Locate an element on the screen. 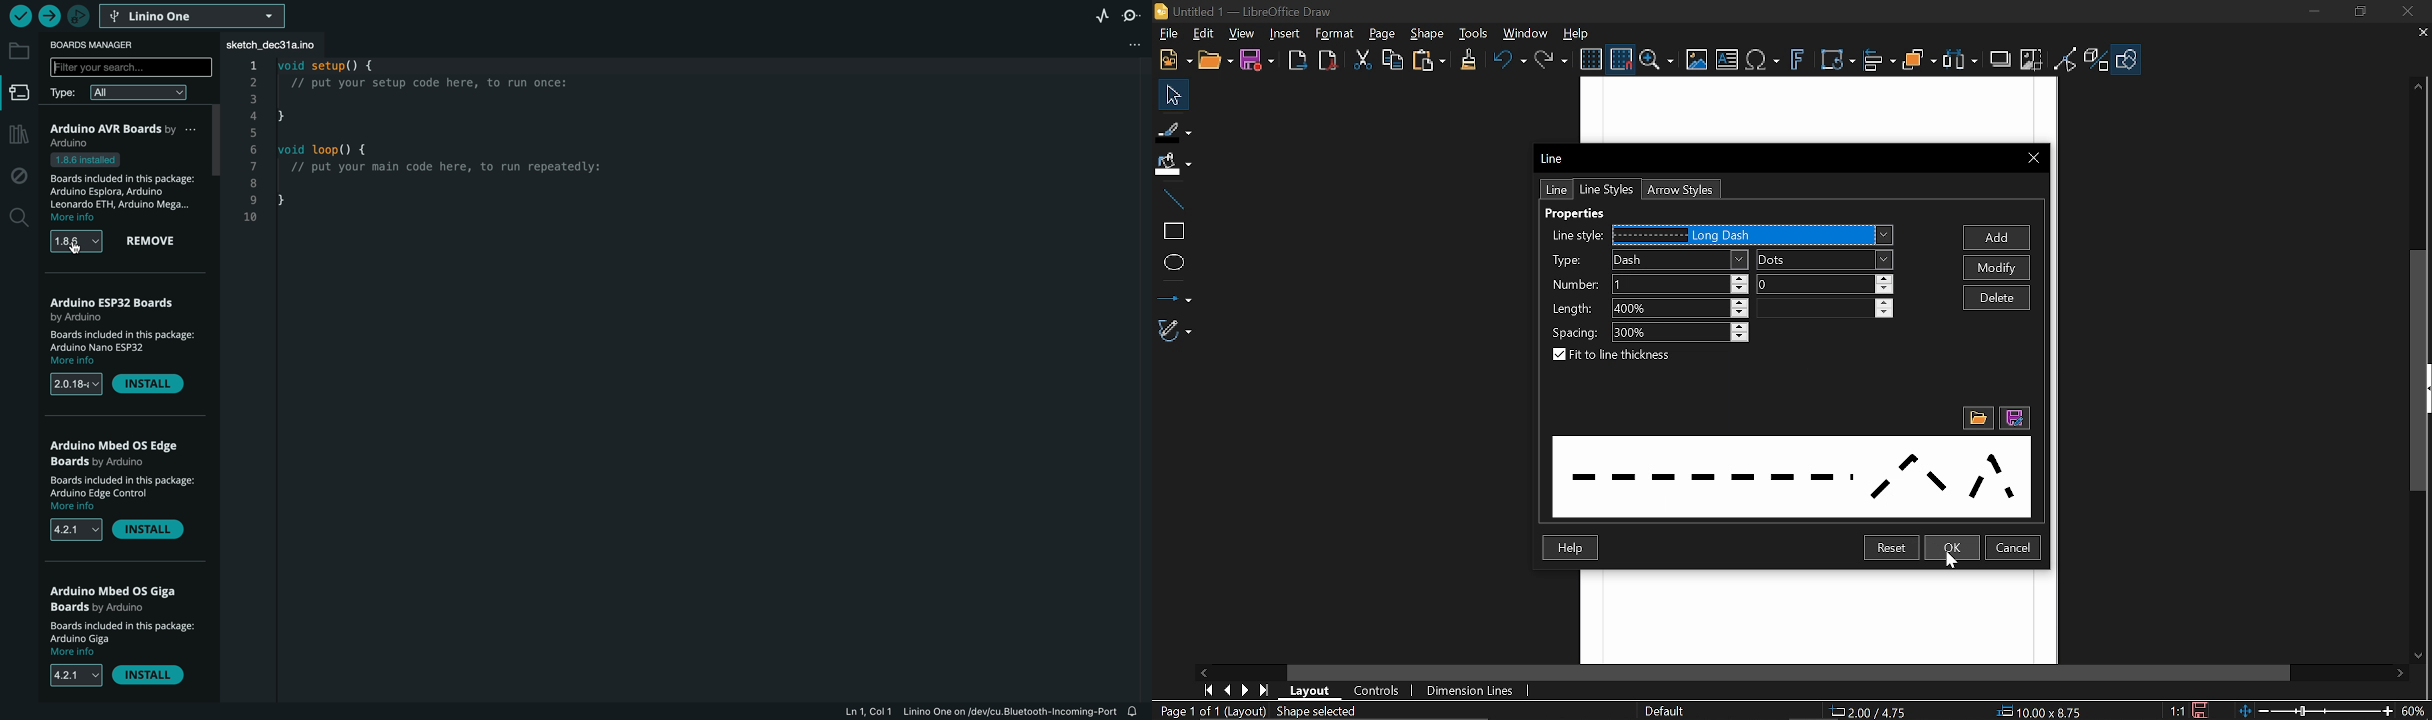 This screenshot has width=2436, height=728. Insert image is located at coordinates (1695, 61).